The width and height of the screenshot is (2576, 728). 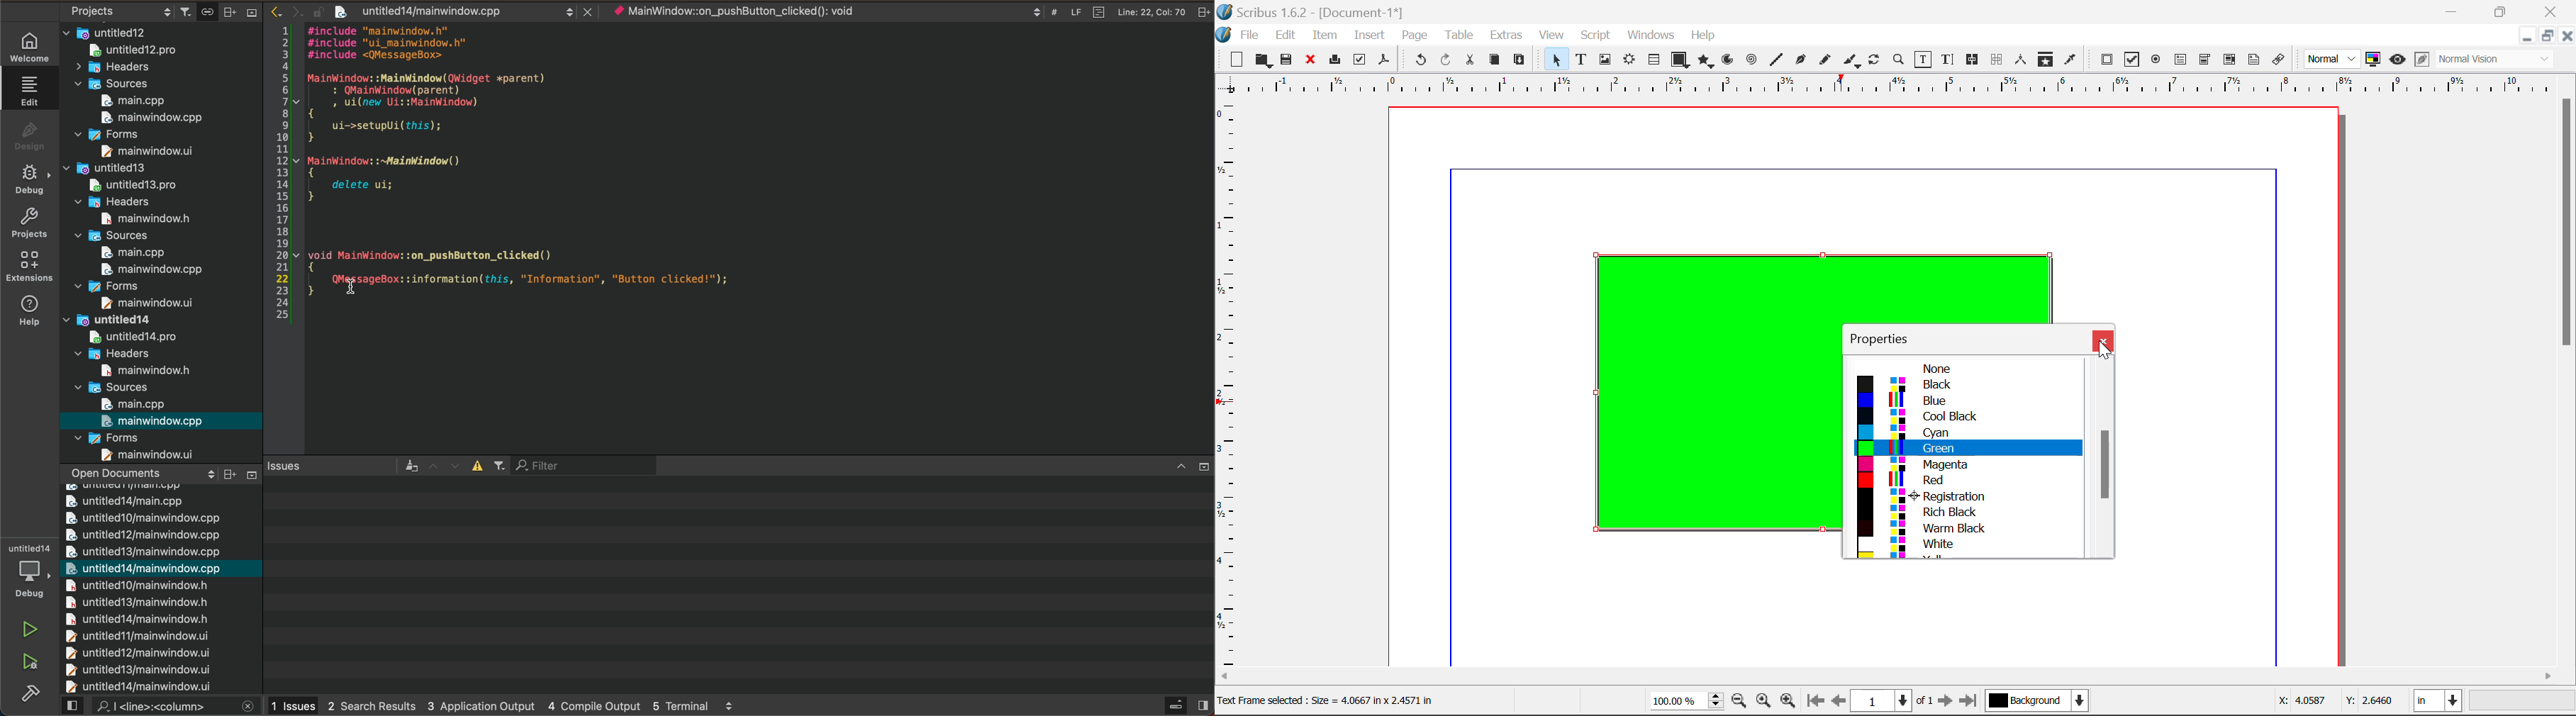 I want to click on Help, so click(x=1704, y=35).